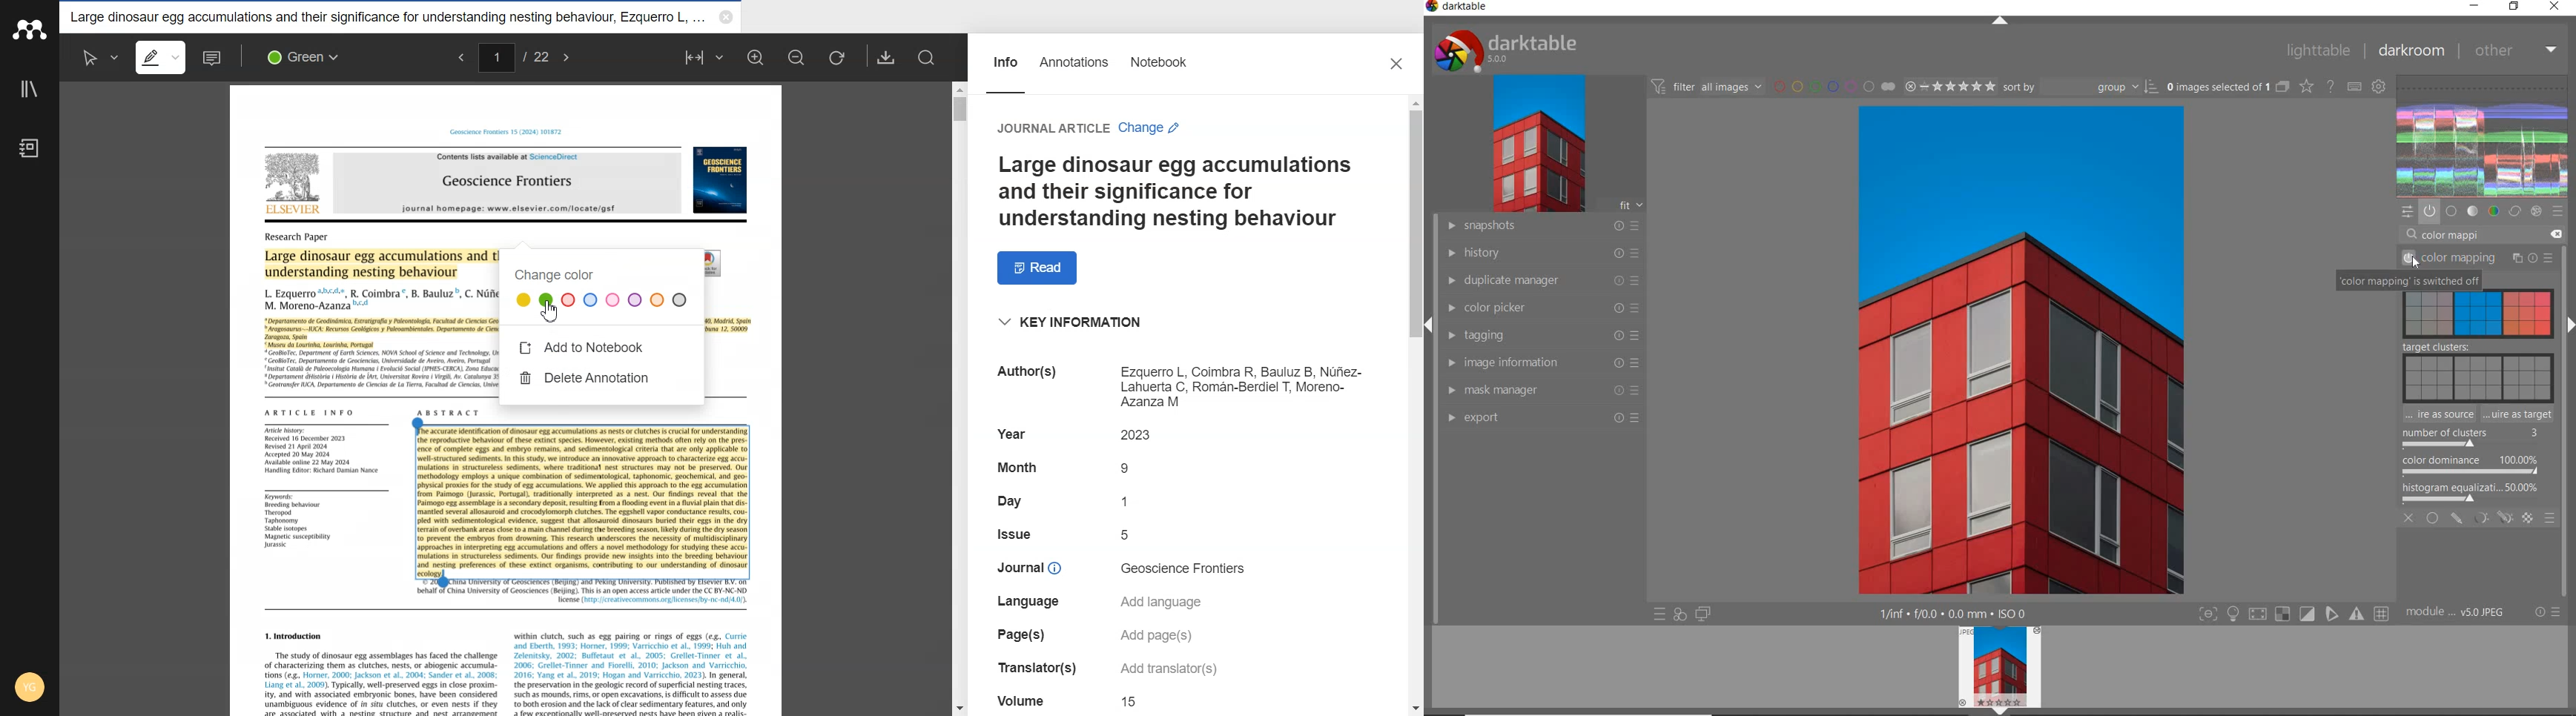 This screenshot has height=728, width=2576. Describe the element at coordinates (1173, 194) in the screenshot. I see `Text` at that location.